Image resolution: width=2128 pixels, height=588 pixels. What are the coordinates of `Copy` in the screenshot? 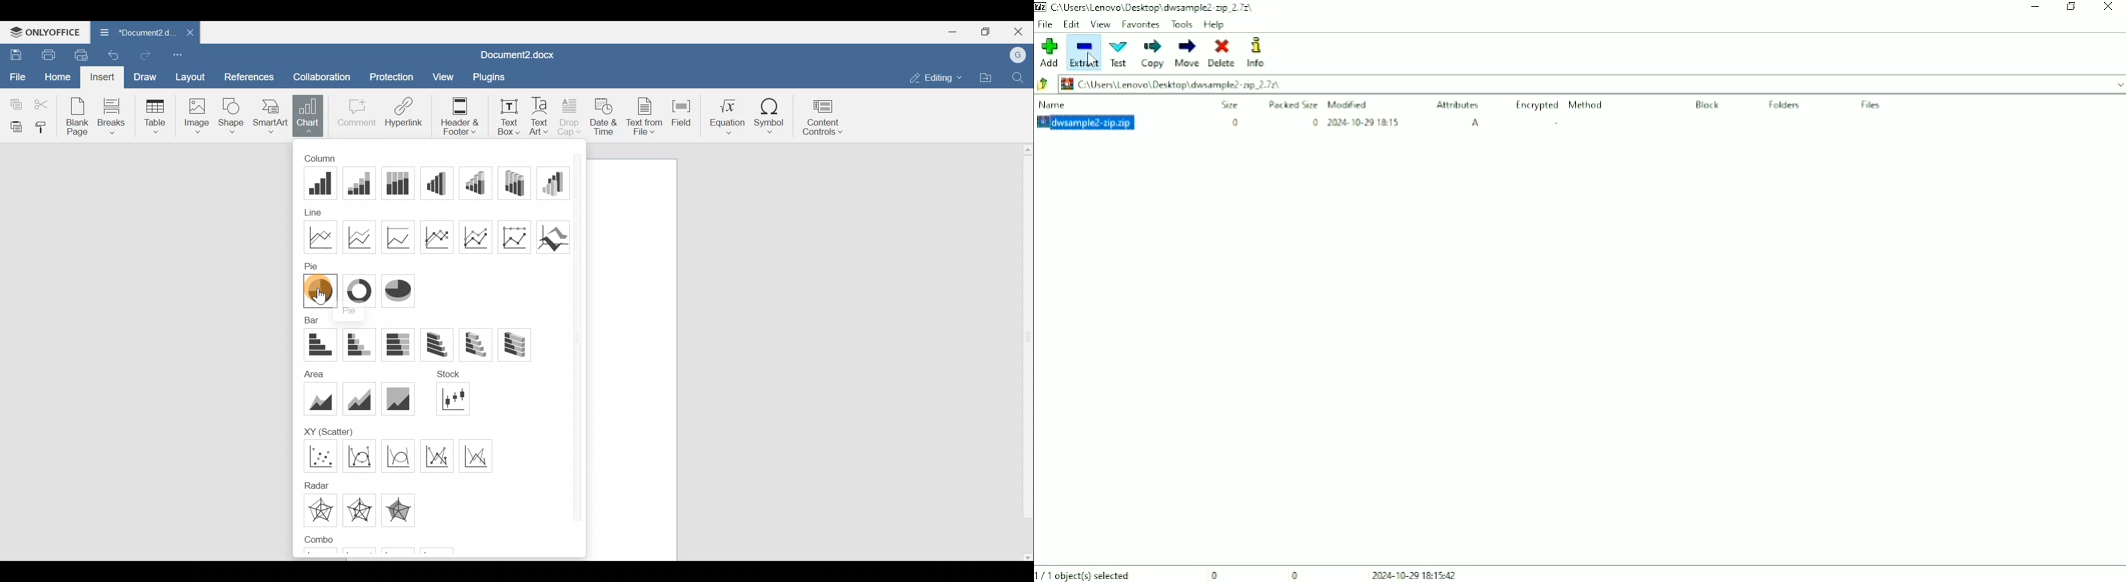 It's located at (13, 102).